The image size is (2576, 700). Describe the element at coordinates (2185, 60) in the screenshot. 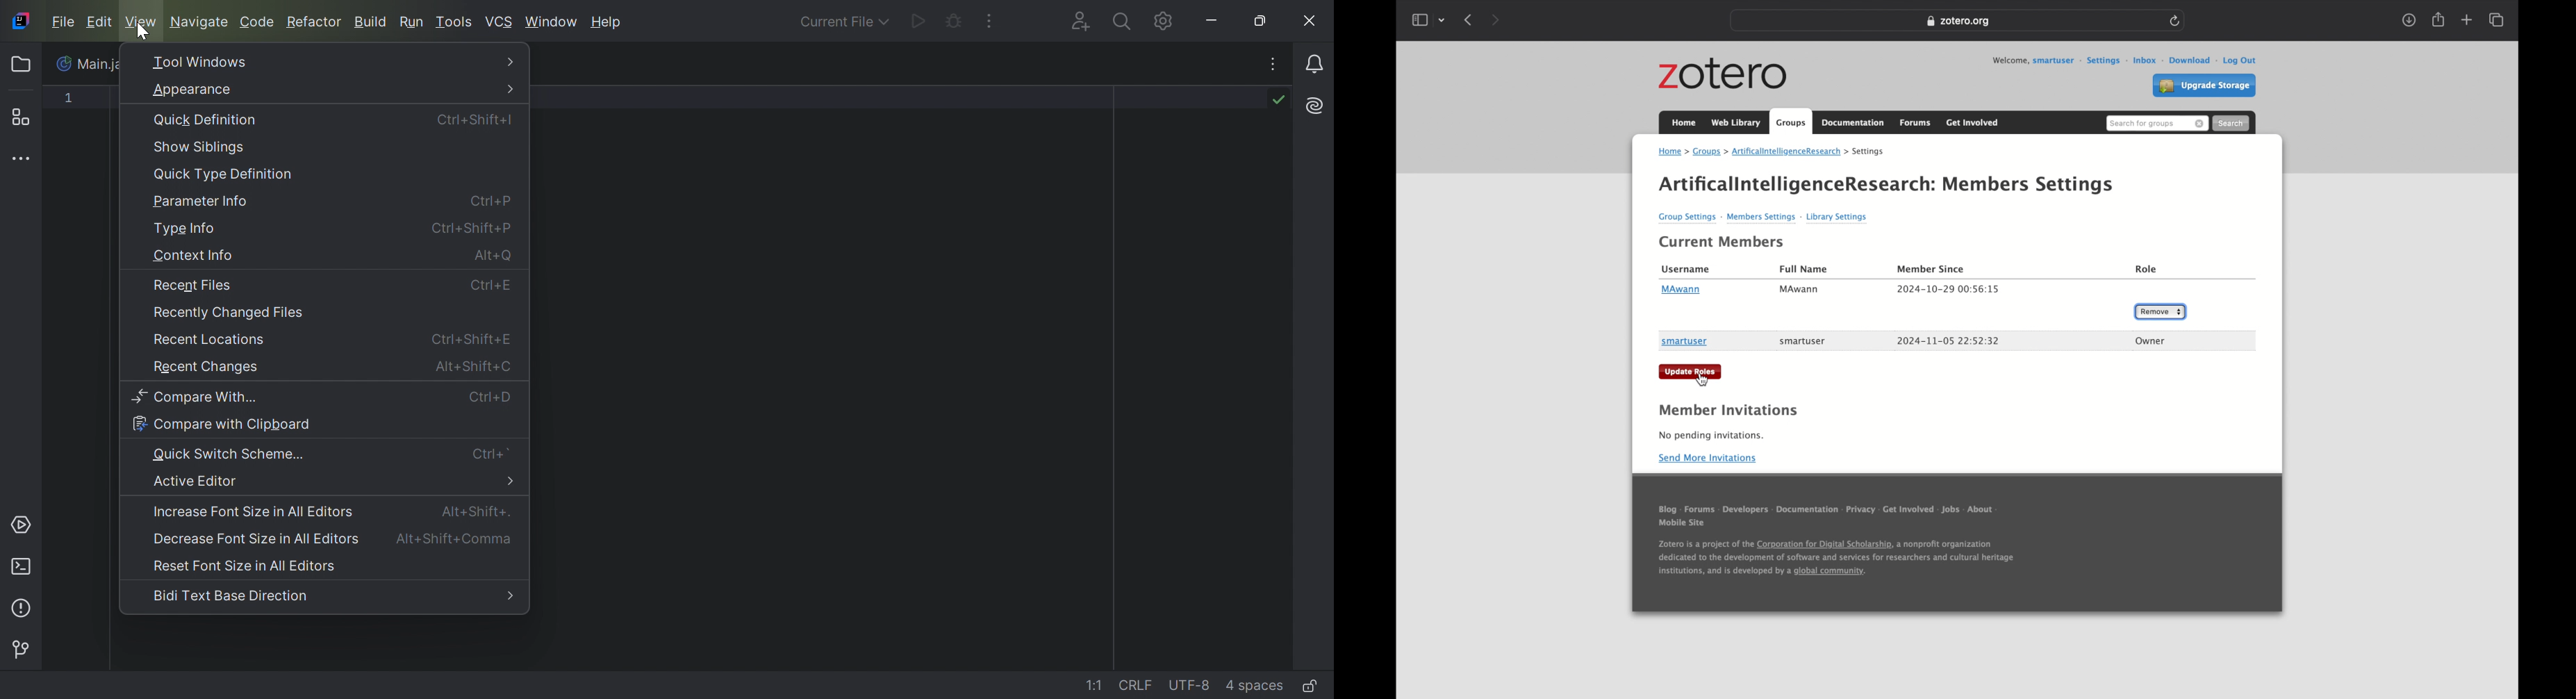

I see `download ` at that location.